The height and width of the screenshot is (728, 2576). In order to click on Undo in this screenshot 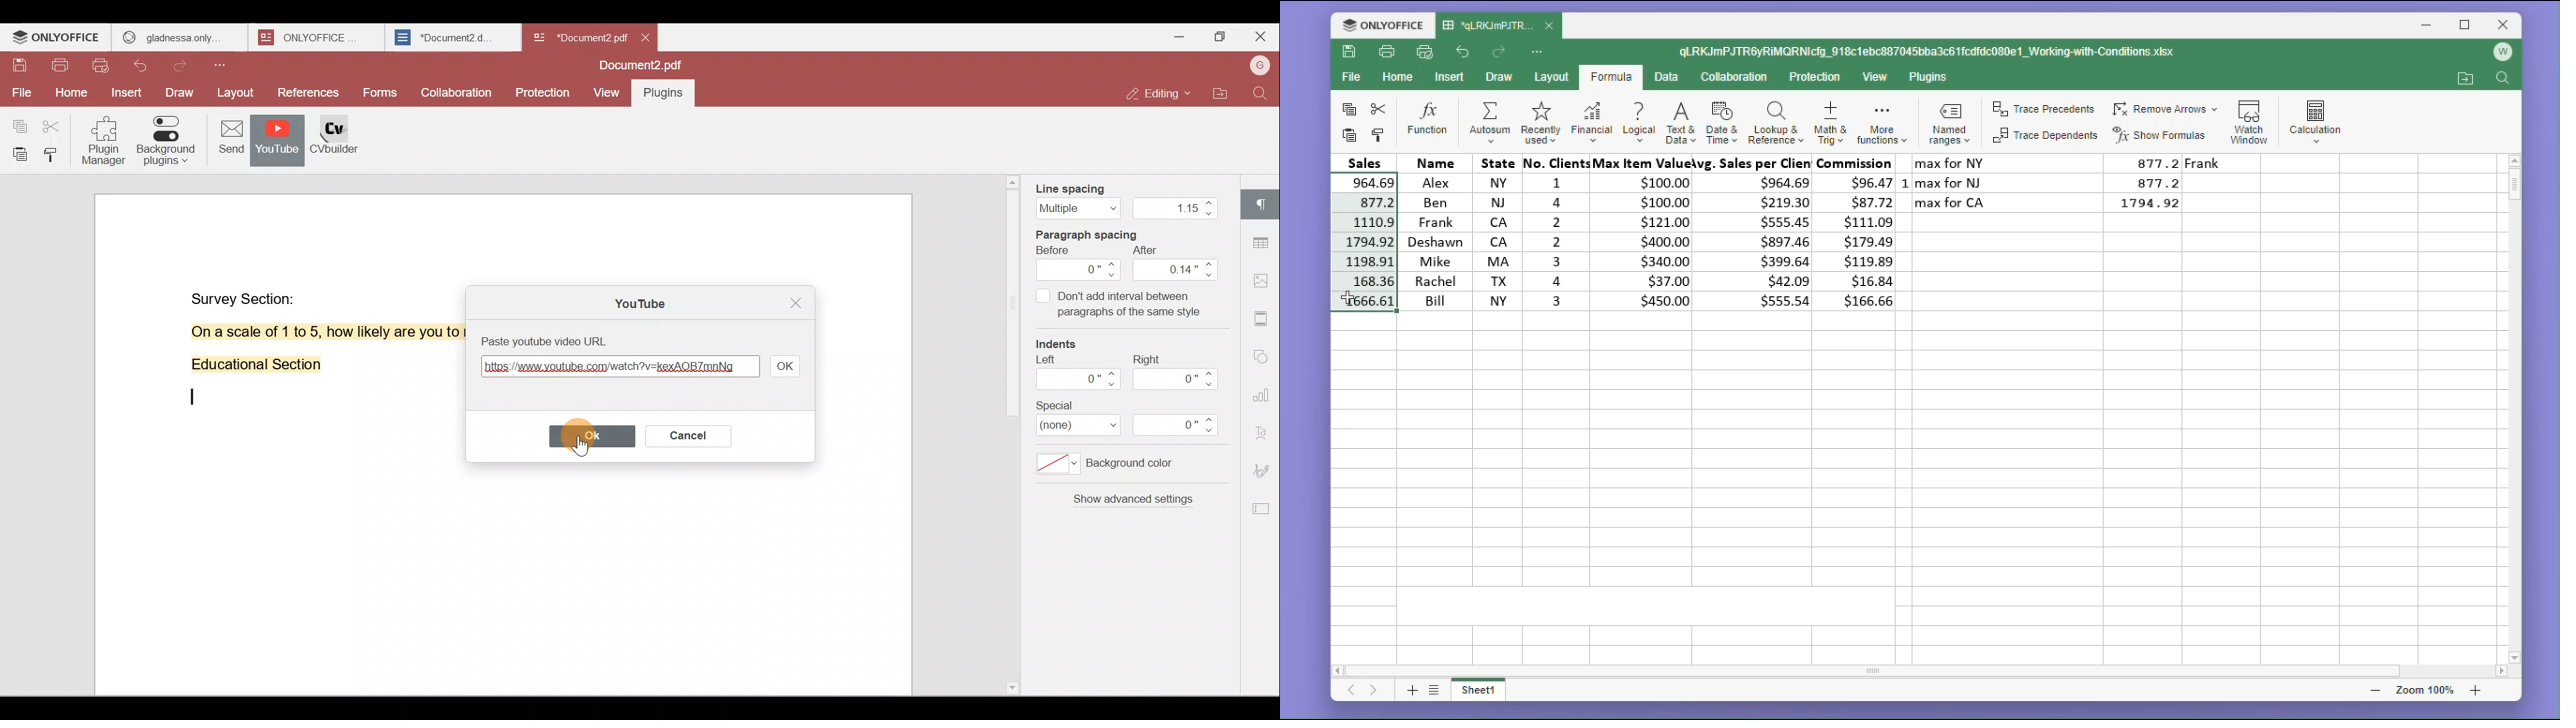, I will do `click(147, 68)`.